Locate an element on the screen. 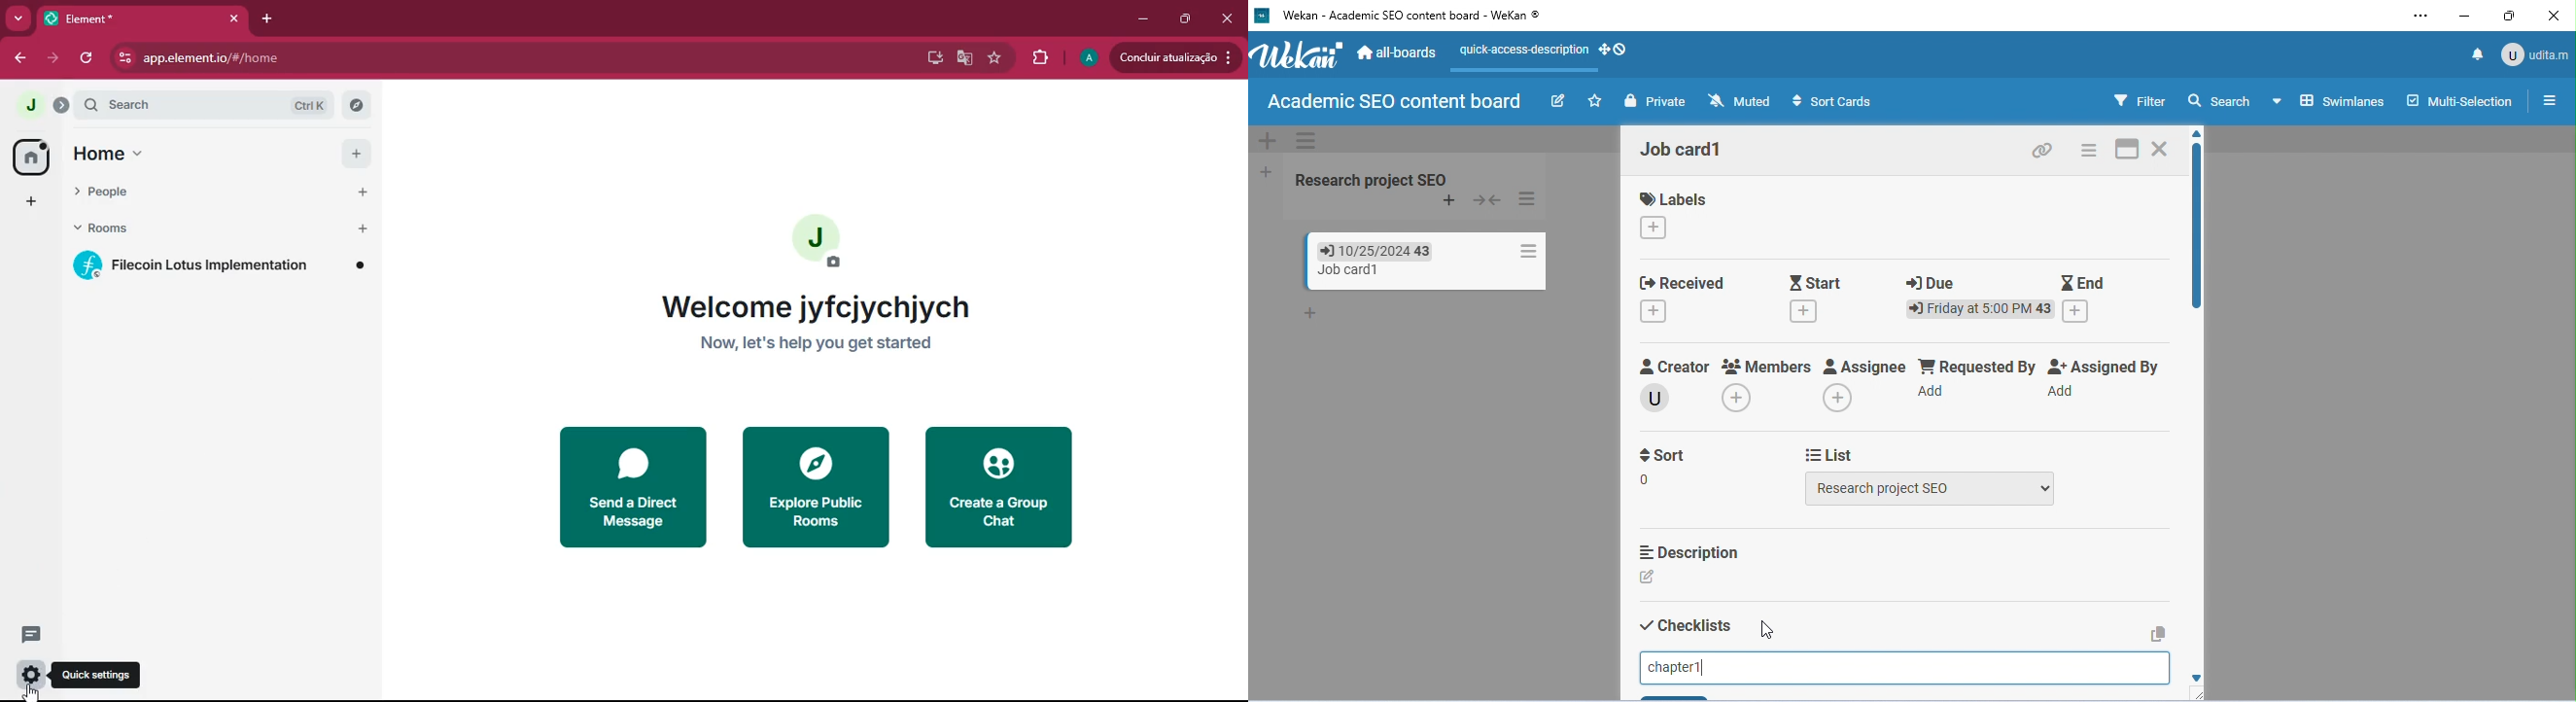 Image resolution: width=2576 pixels, height=728 pixels. search is located at coordinates (2221, 102).